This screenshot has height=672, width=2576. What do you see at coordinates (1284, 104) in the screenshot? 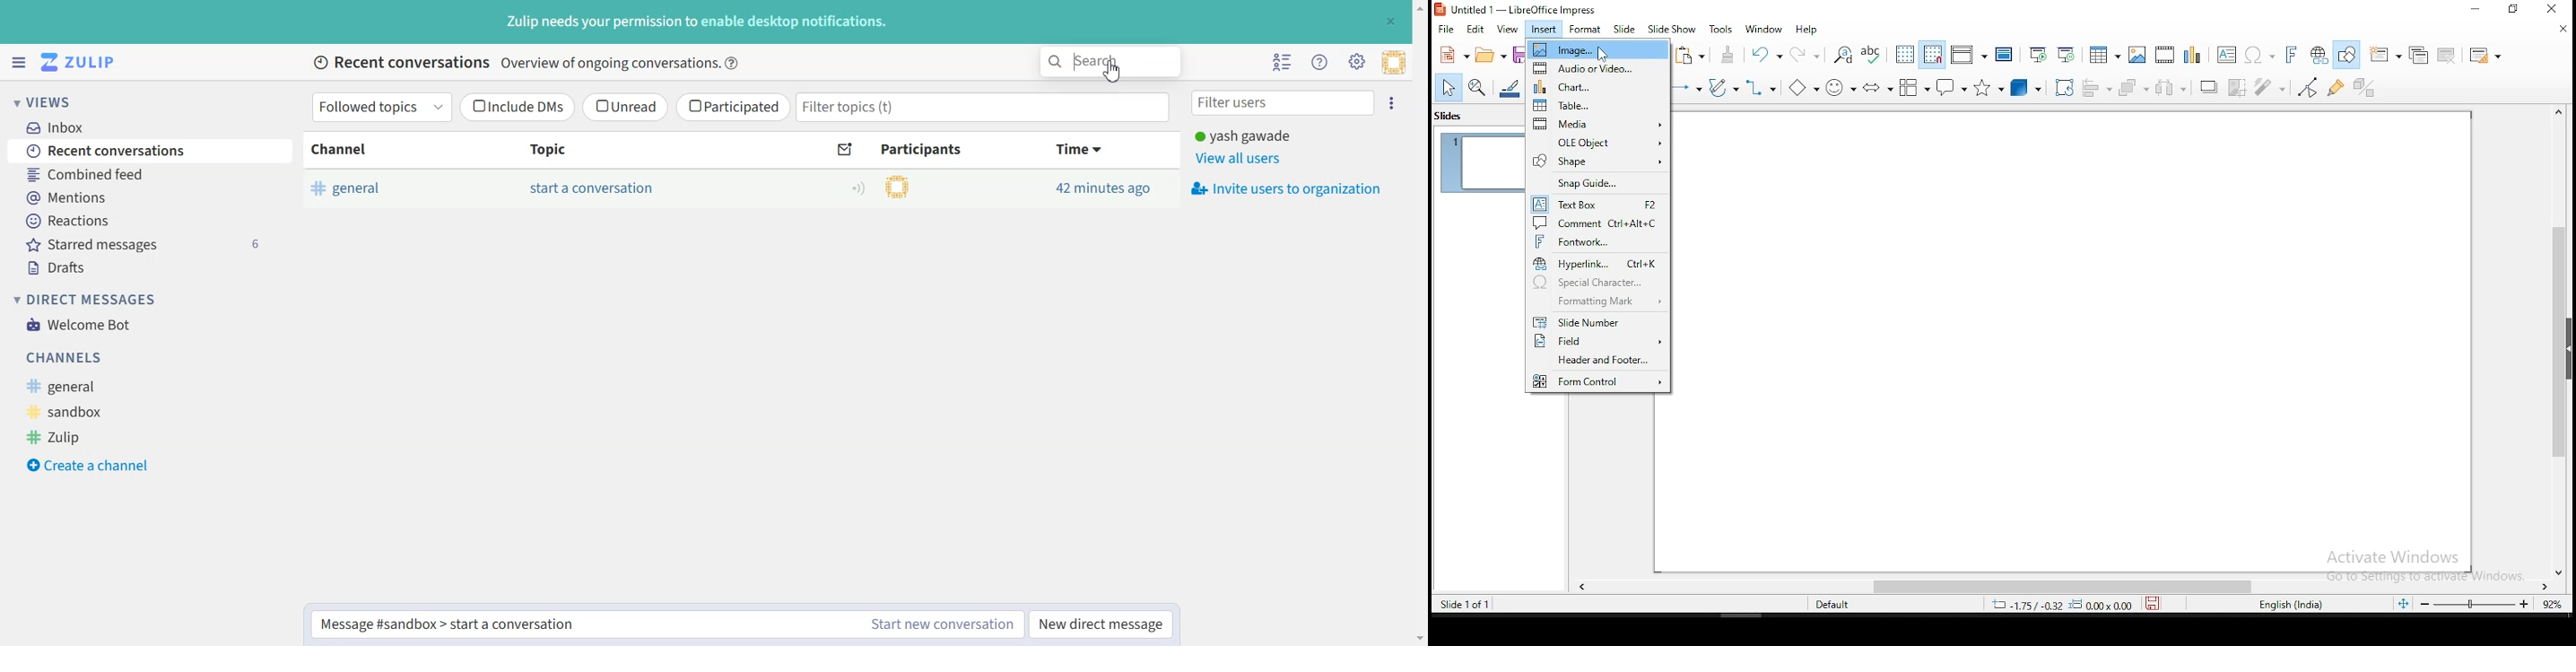
I see `Filter users` at bounding box center [1284, 104].